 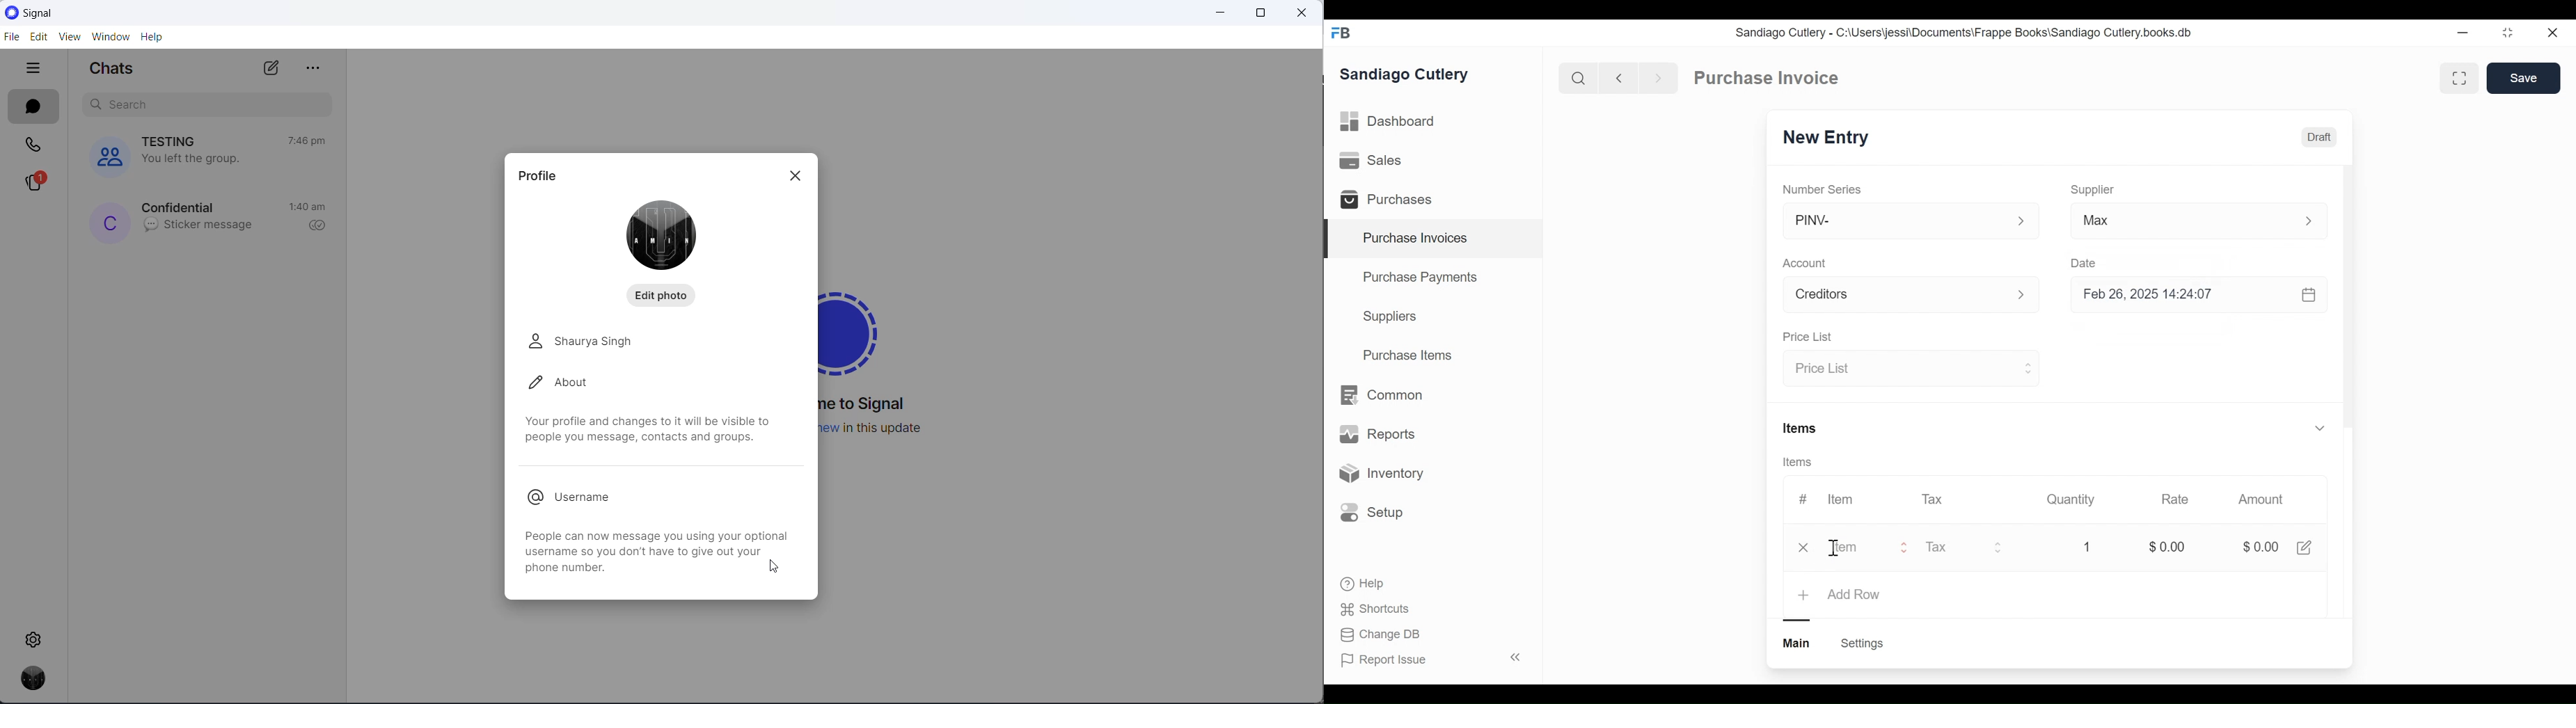 What do you see at coordinates (1934, 498) in the screenshot?
I see `Tax` at bounding box center [1934, 498].